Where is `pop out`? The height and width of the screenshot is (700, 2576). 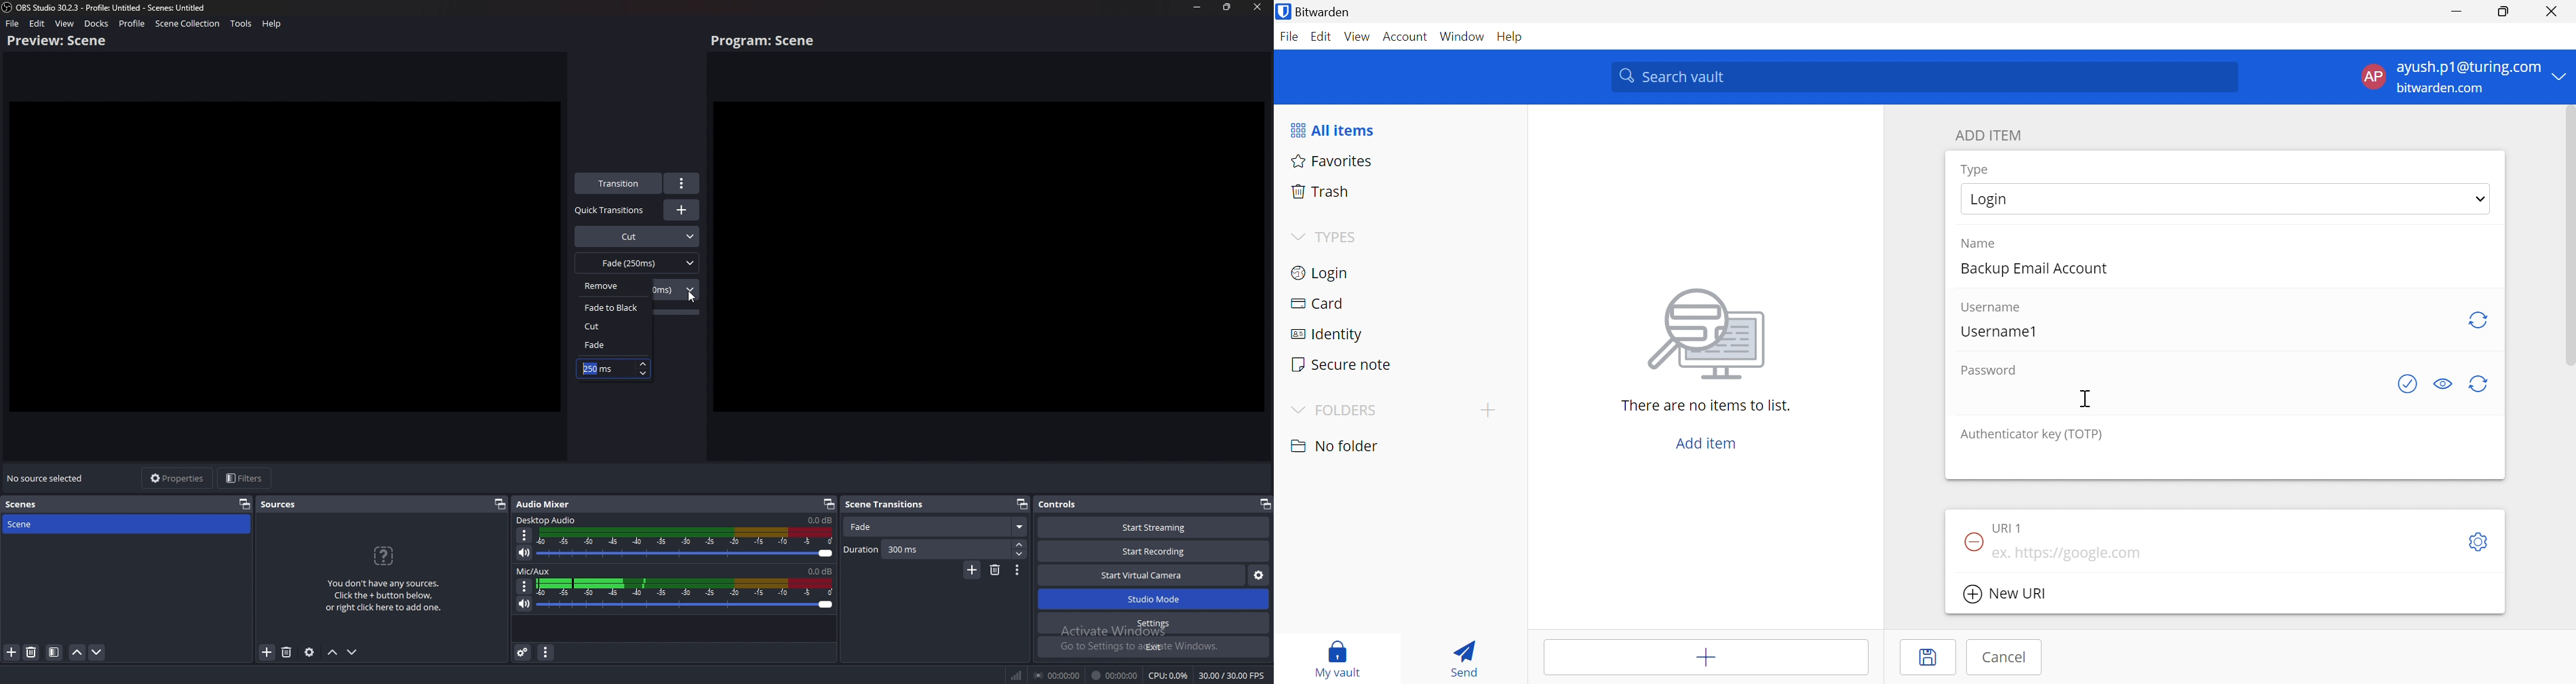
pop out is located at coordinates (1264, 503).